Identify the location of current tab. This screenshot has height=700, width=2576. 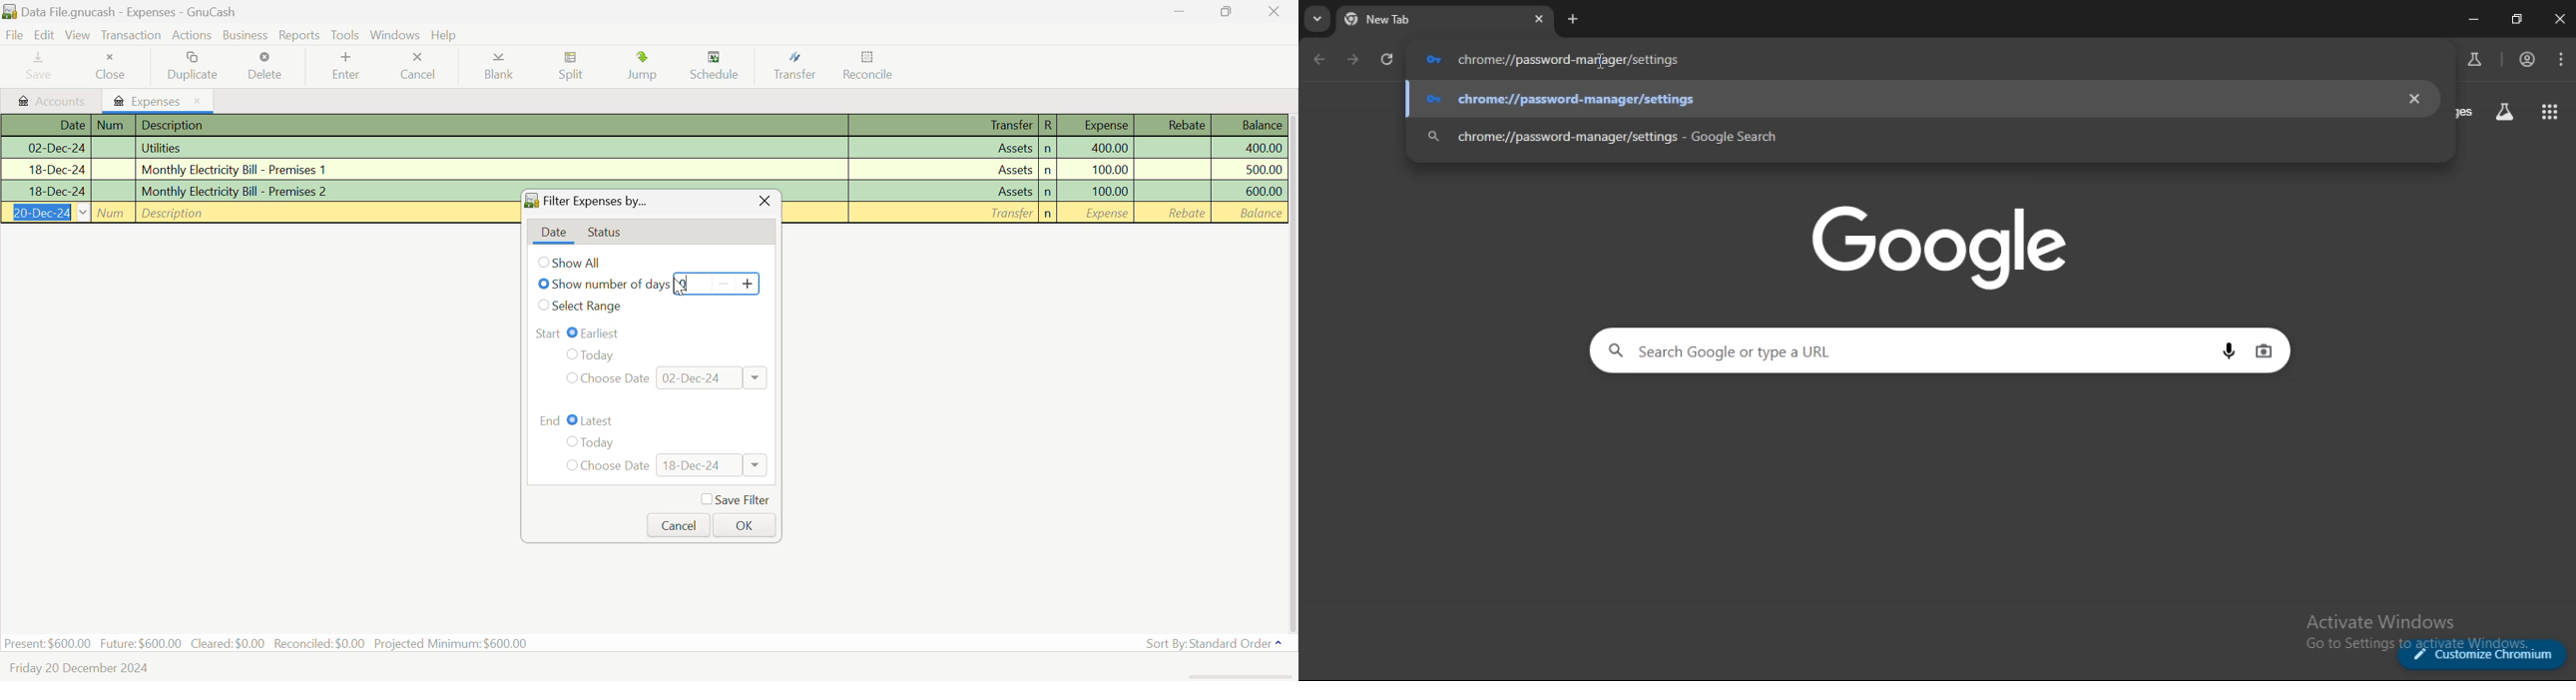
(1411, 19).